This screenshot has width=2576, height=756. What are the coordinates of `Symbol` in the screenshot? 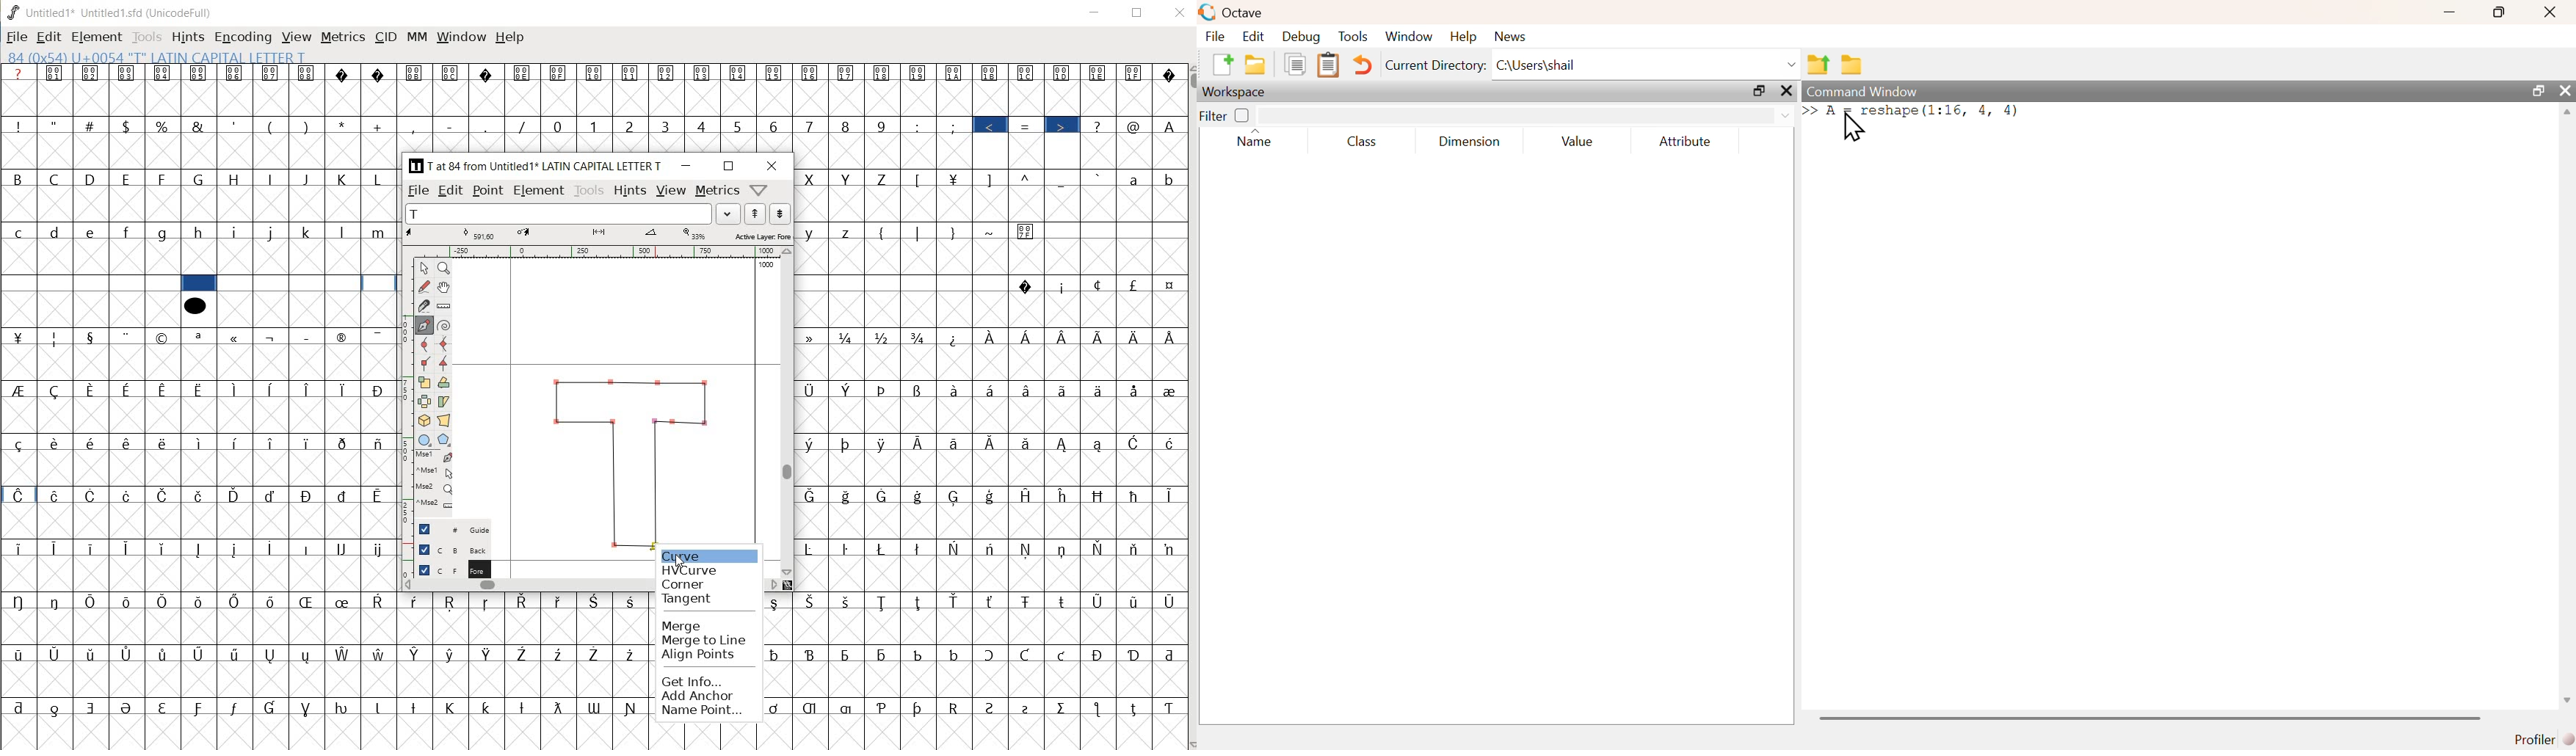 It's located at (775, 654).